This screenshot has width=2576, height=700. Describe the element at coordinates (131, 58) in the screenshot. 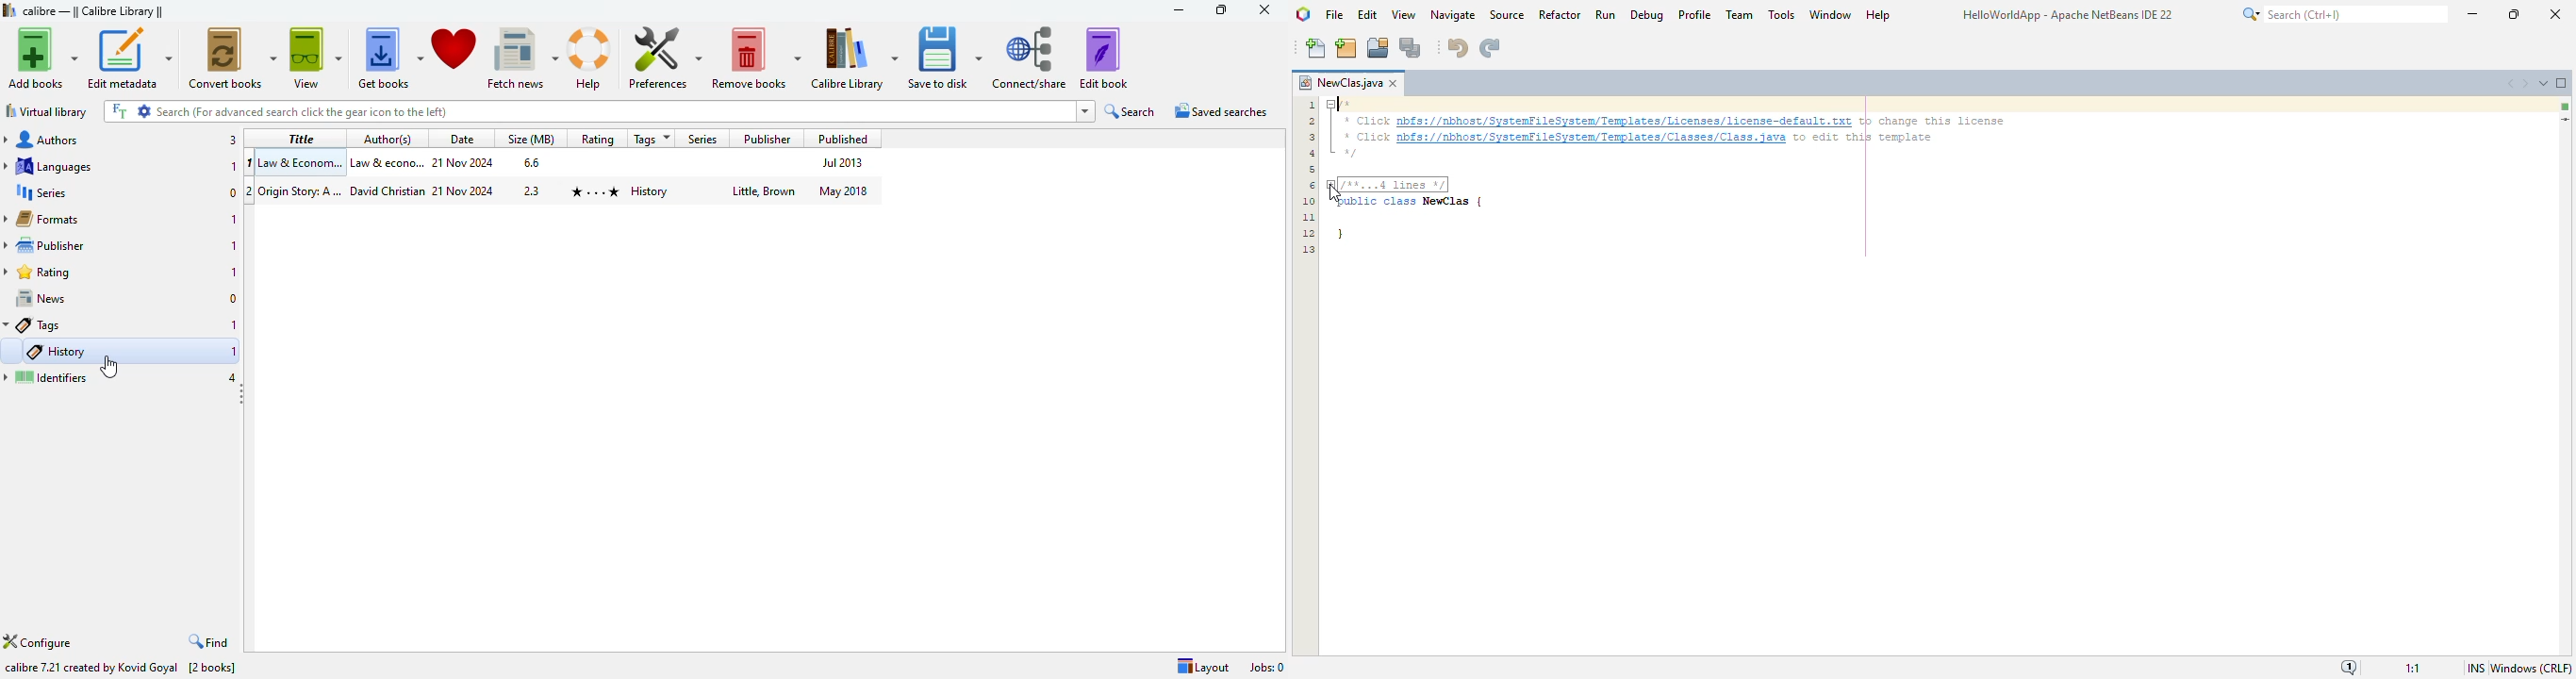

I see `edit metadata` at that location.